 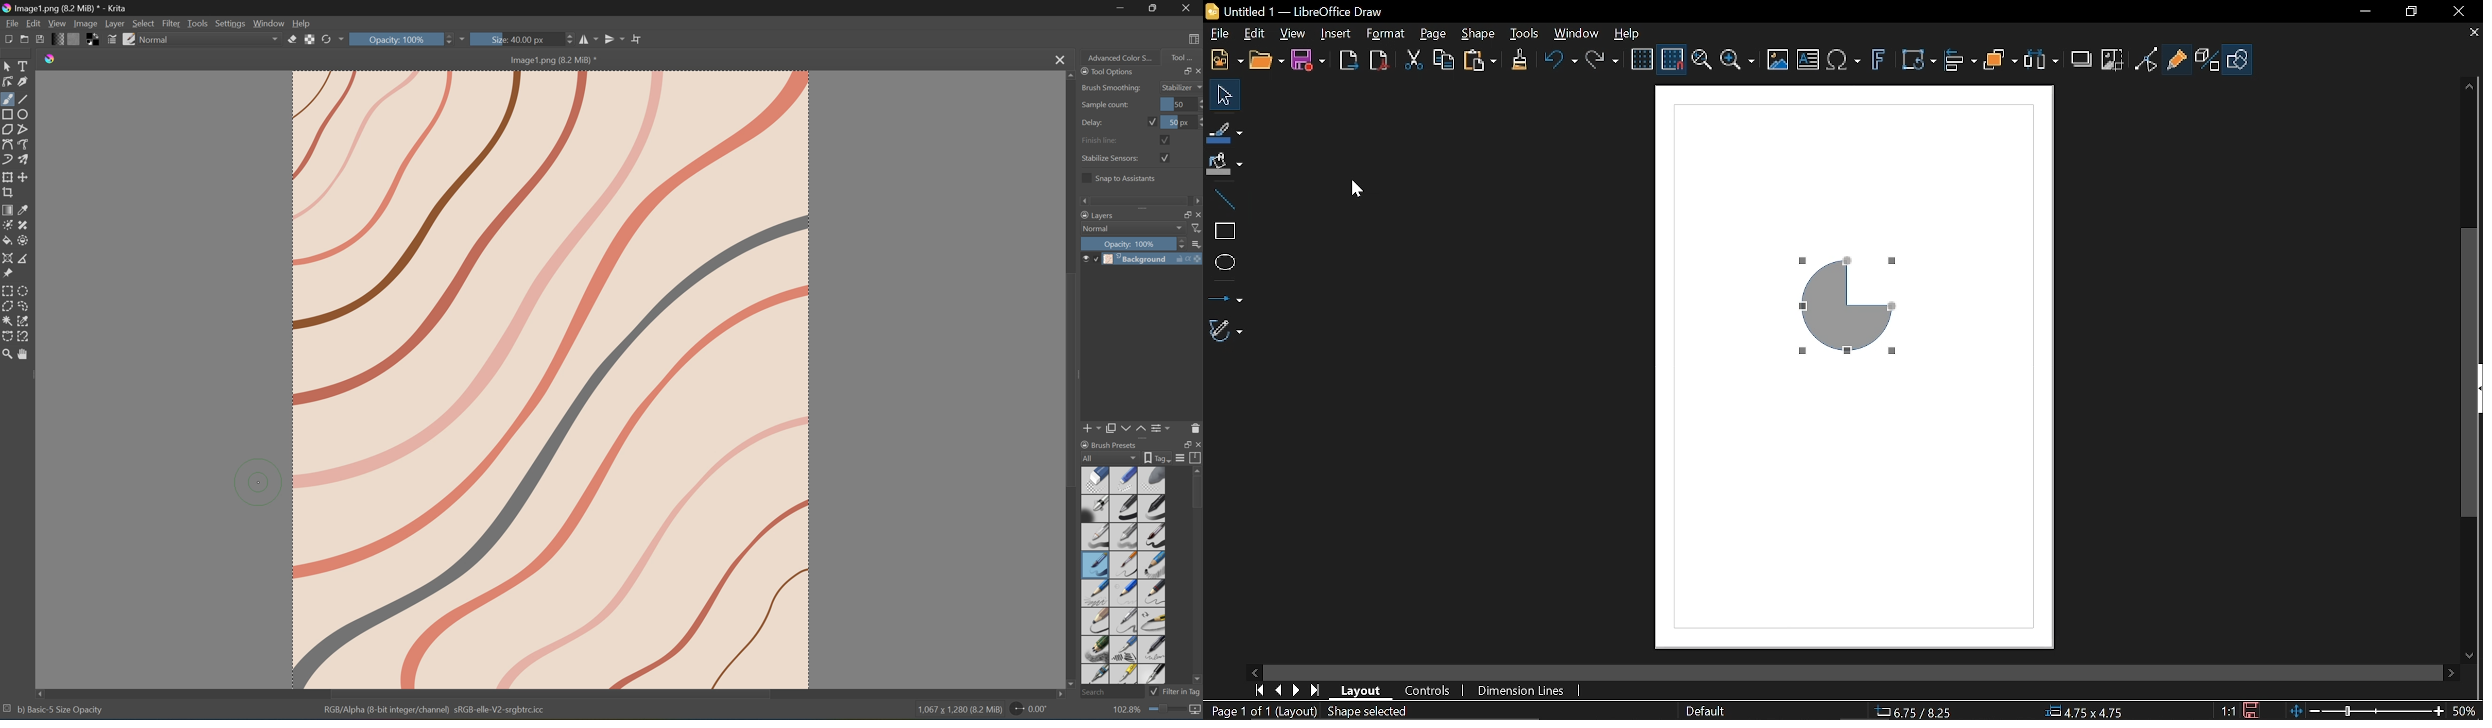 What do you see at coordinates (2001, 62) in the screenshot?
I see `Arrange` at bounding box center [2001, 62].